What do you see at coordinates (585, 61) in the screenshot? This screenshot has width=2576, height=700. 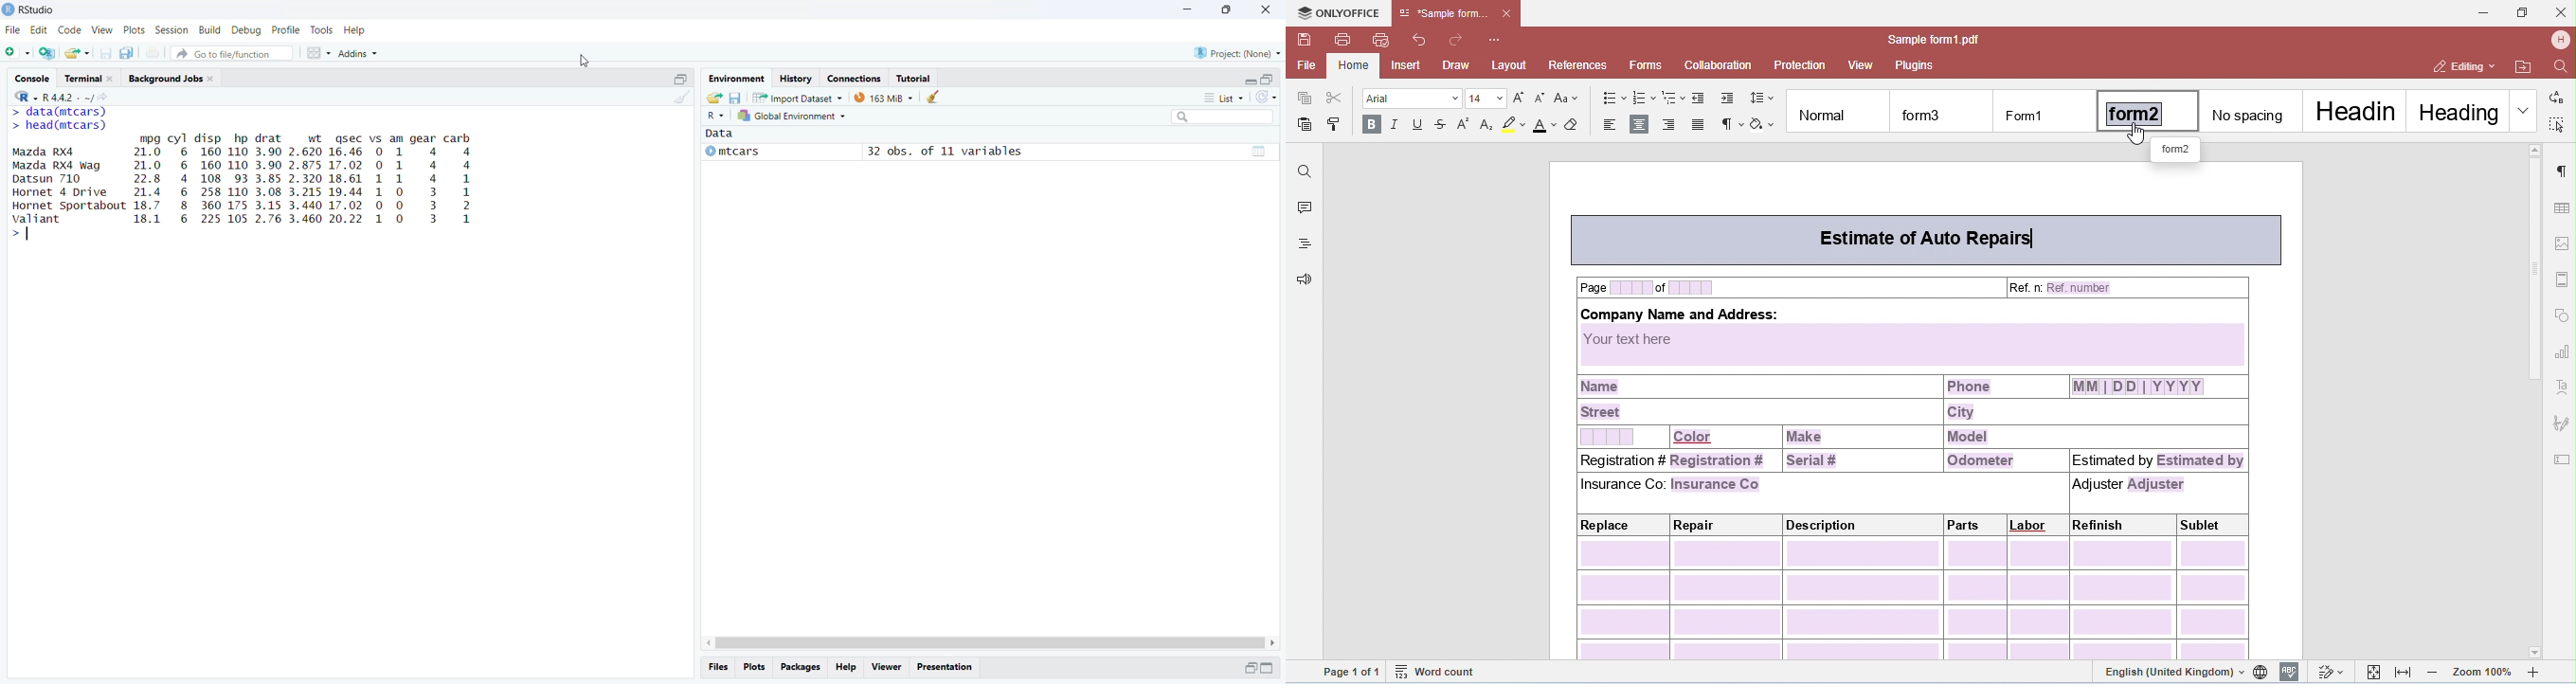 I see `cursor` at bounding box center [585, 61].